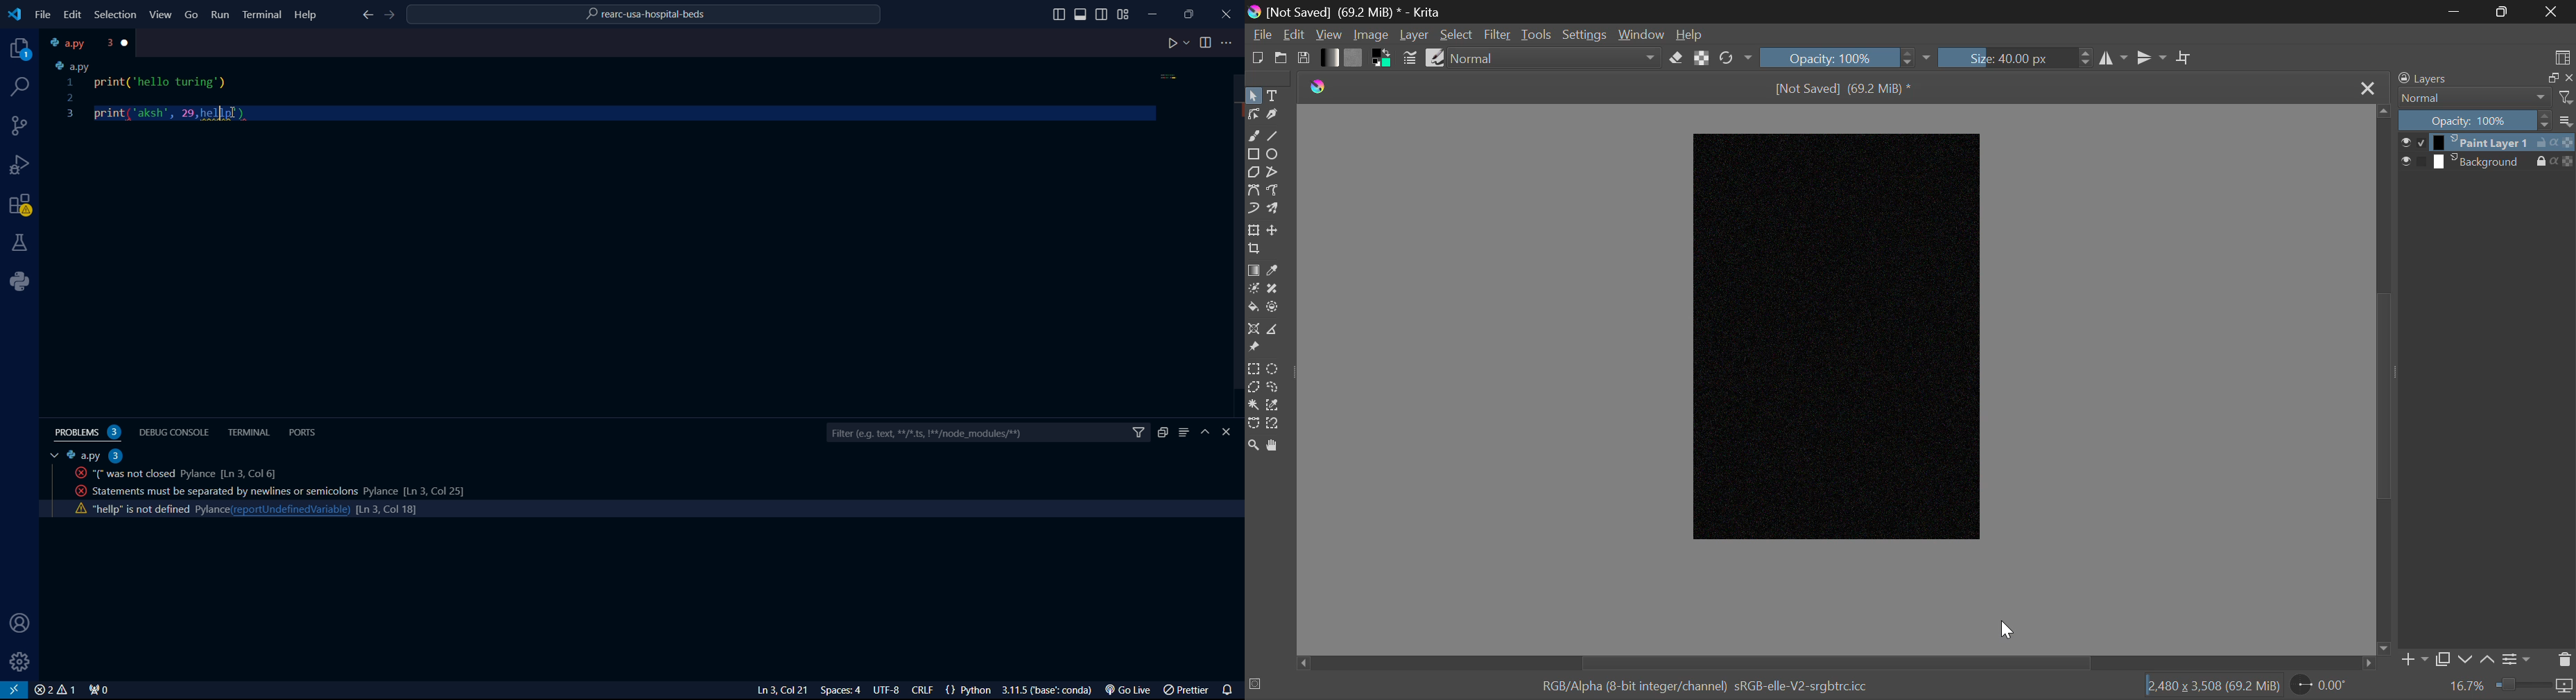 The height and width of the screenshot is (700, 2576). Describe the element at coordinates (1253, 329) in the screenshot. I see `Assistant Tool` at that location.